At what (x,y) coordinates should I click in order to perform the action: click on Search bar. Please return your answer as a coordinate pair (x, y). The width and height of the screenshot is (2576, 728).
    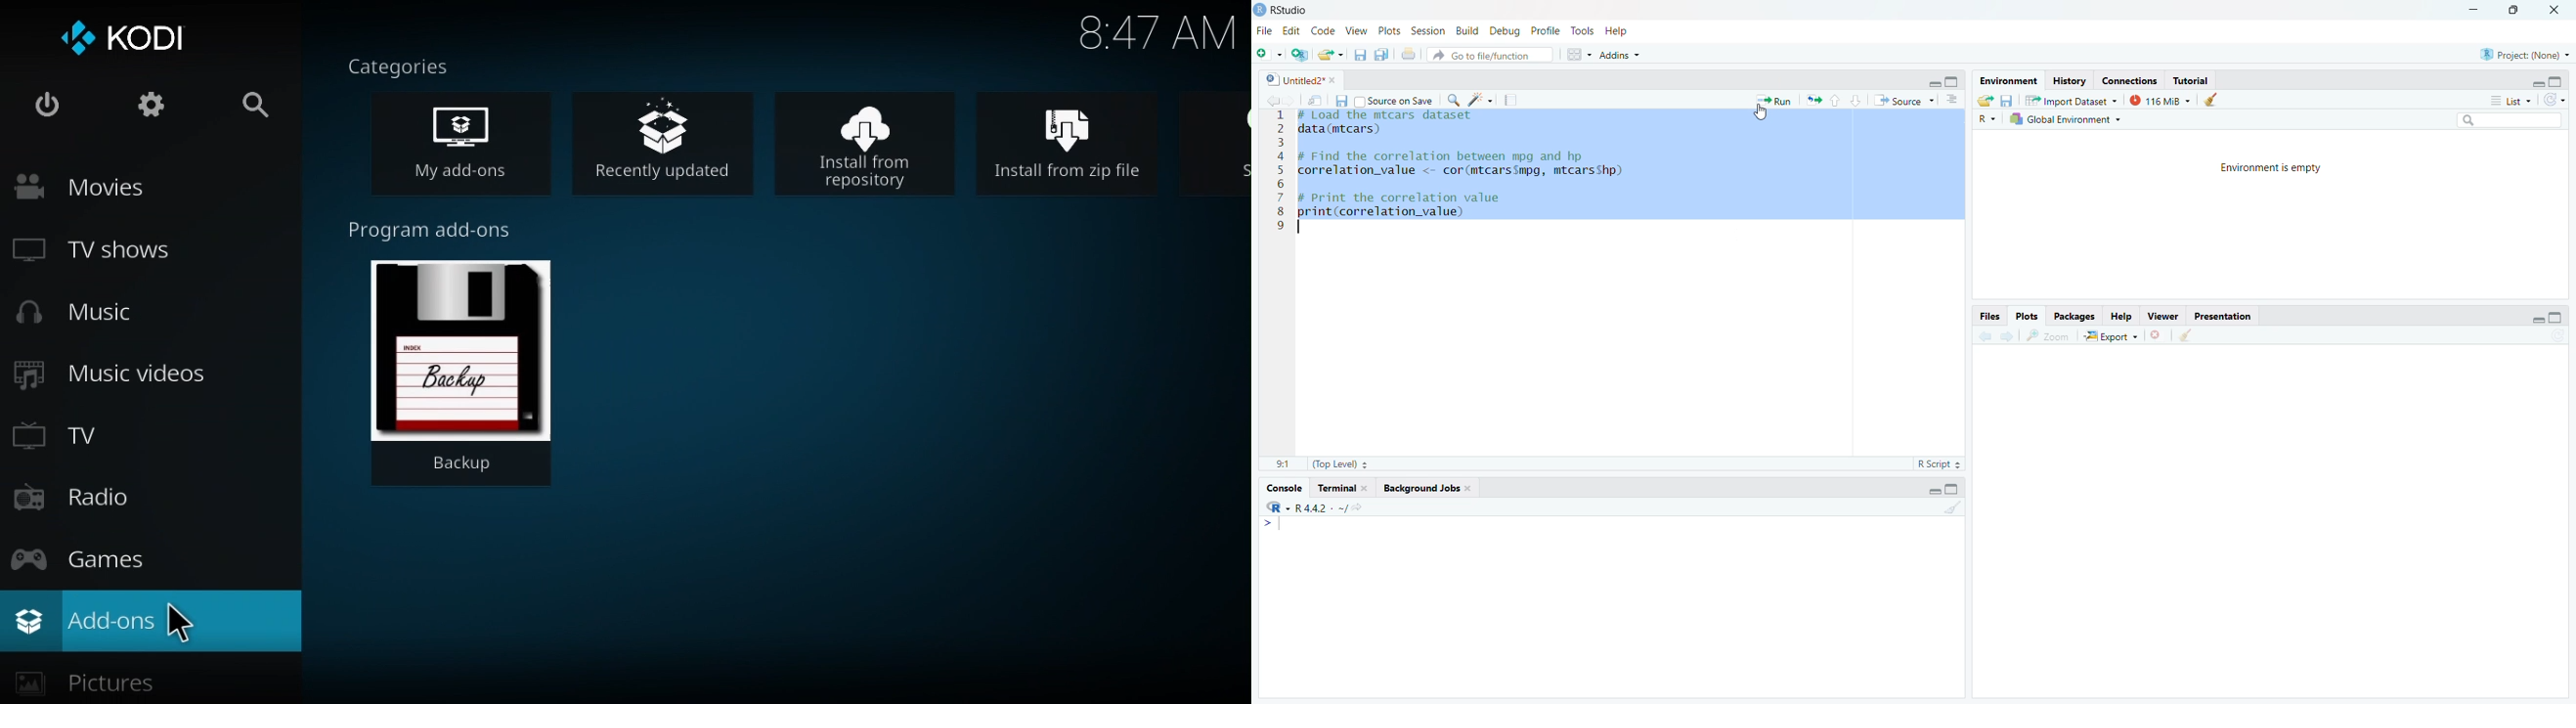
    Looking at the image, I should click on (2512, 119).